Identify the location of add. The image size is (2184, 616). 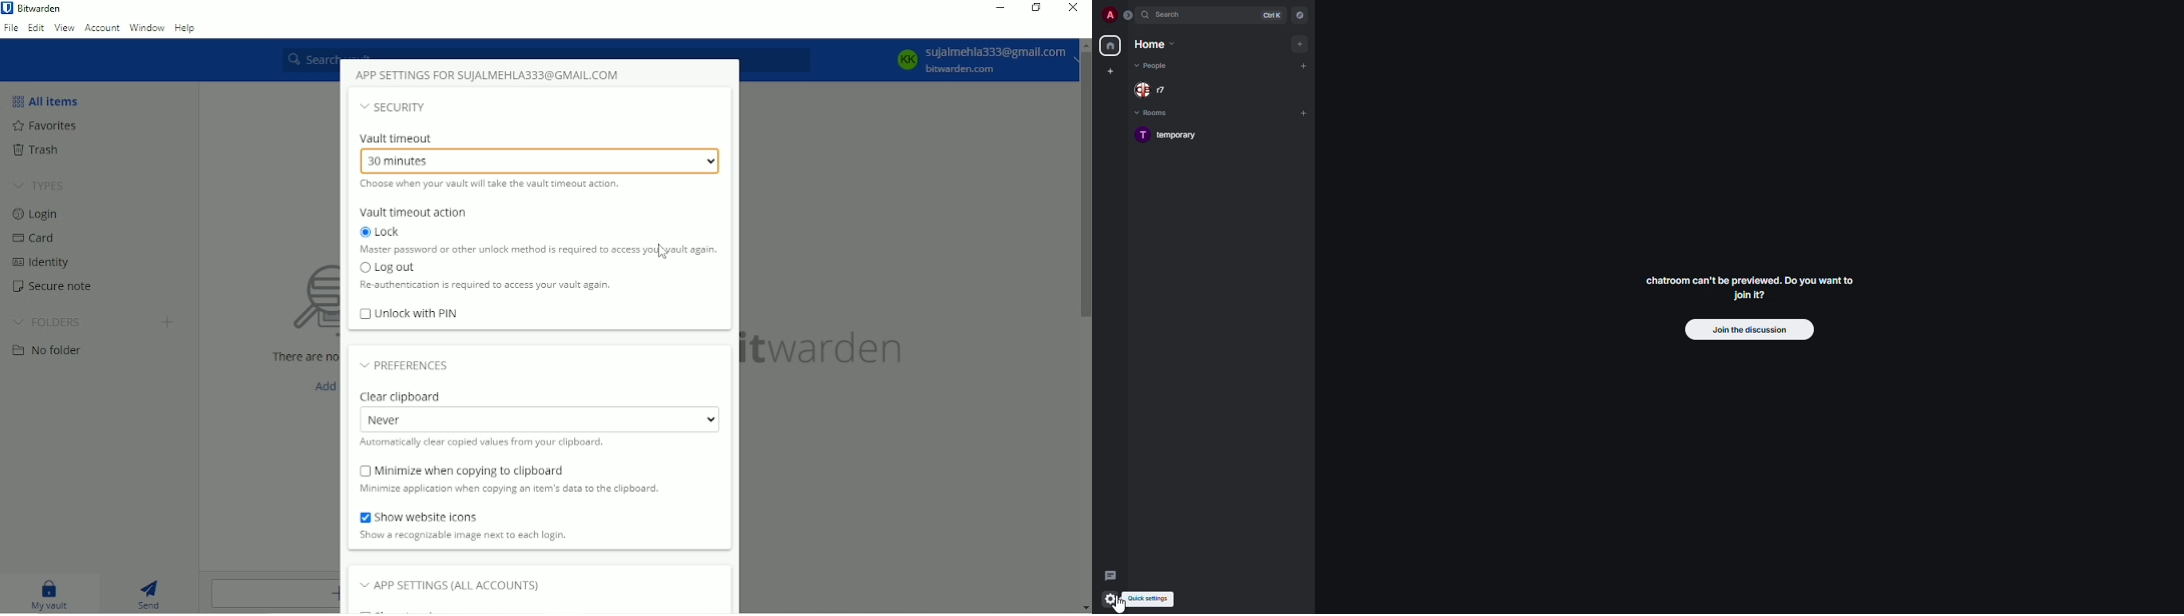
(1301, 42).